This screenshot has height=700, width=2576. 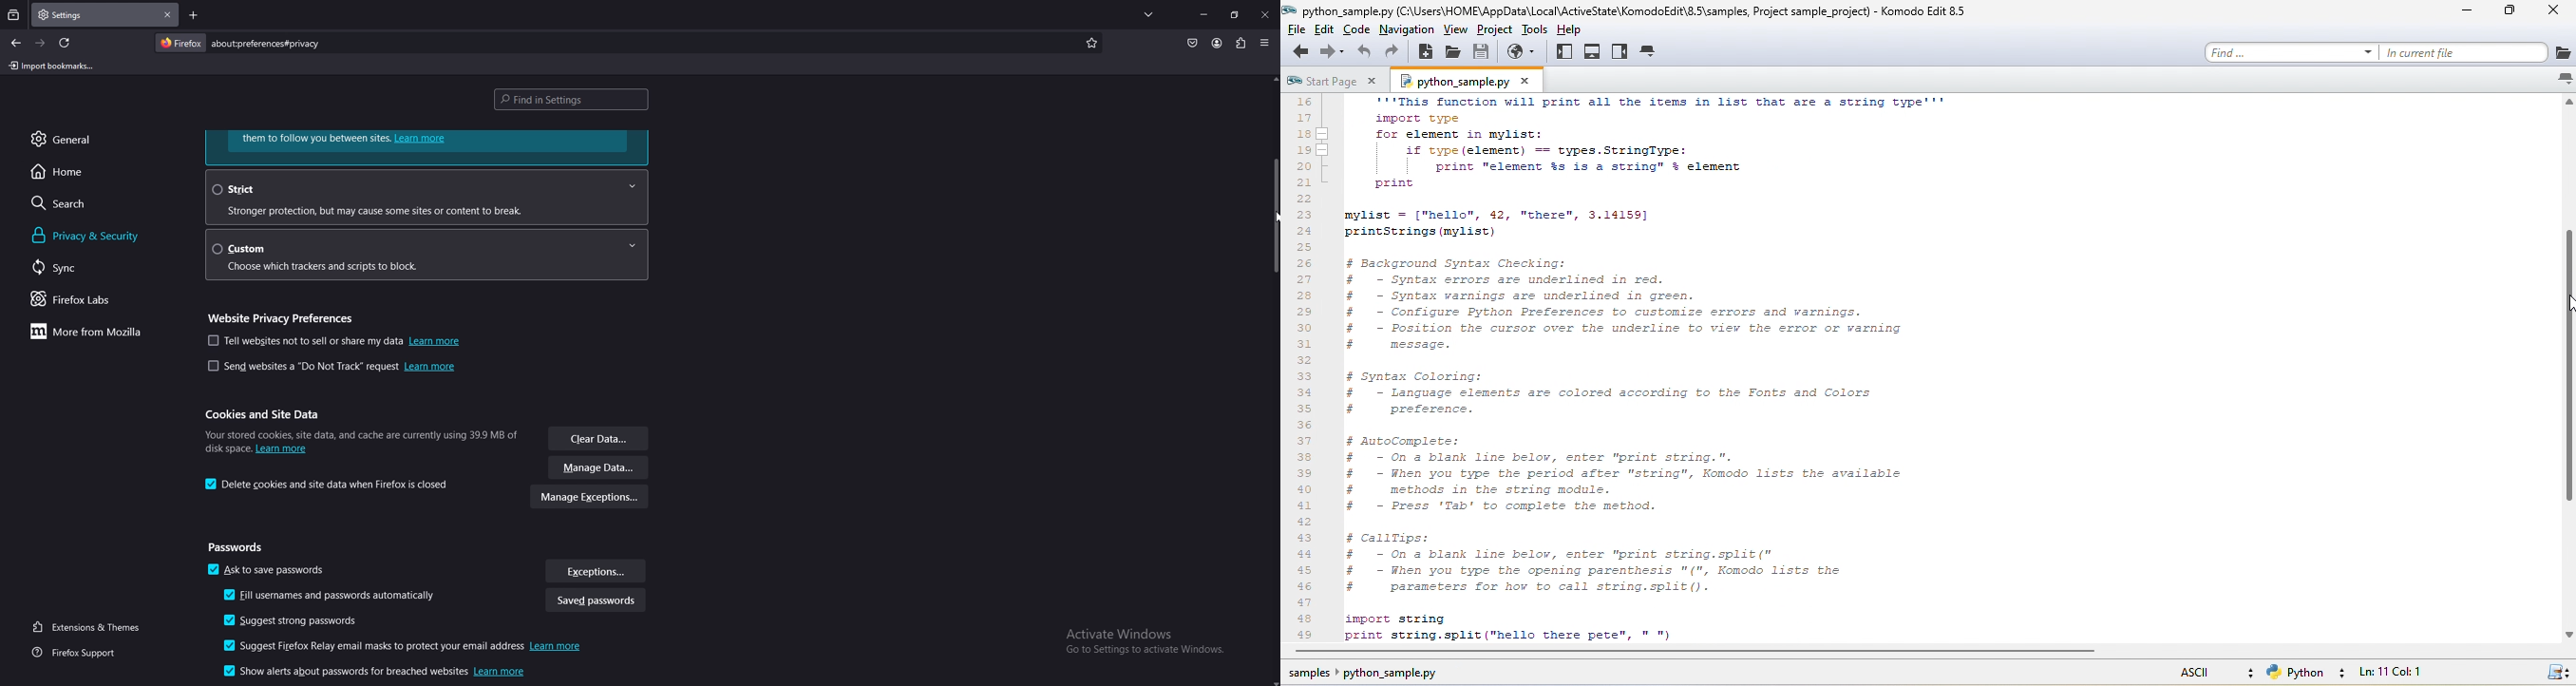 I want to click on project, so click(x=1495, y=29).